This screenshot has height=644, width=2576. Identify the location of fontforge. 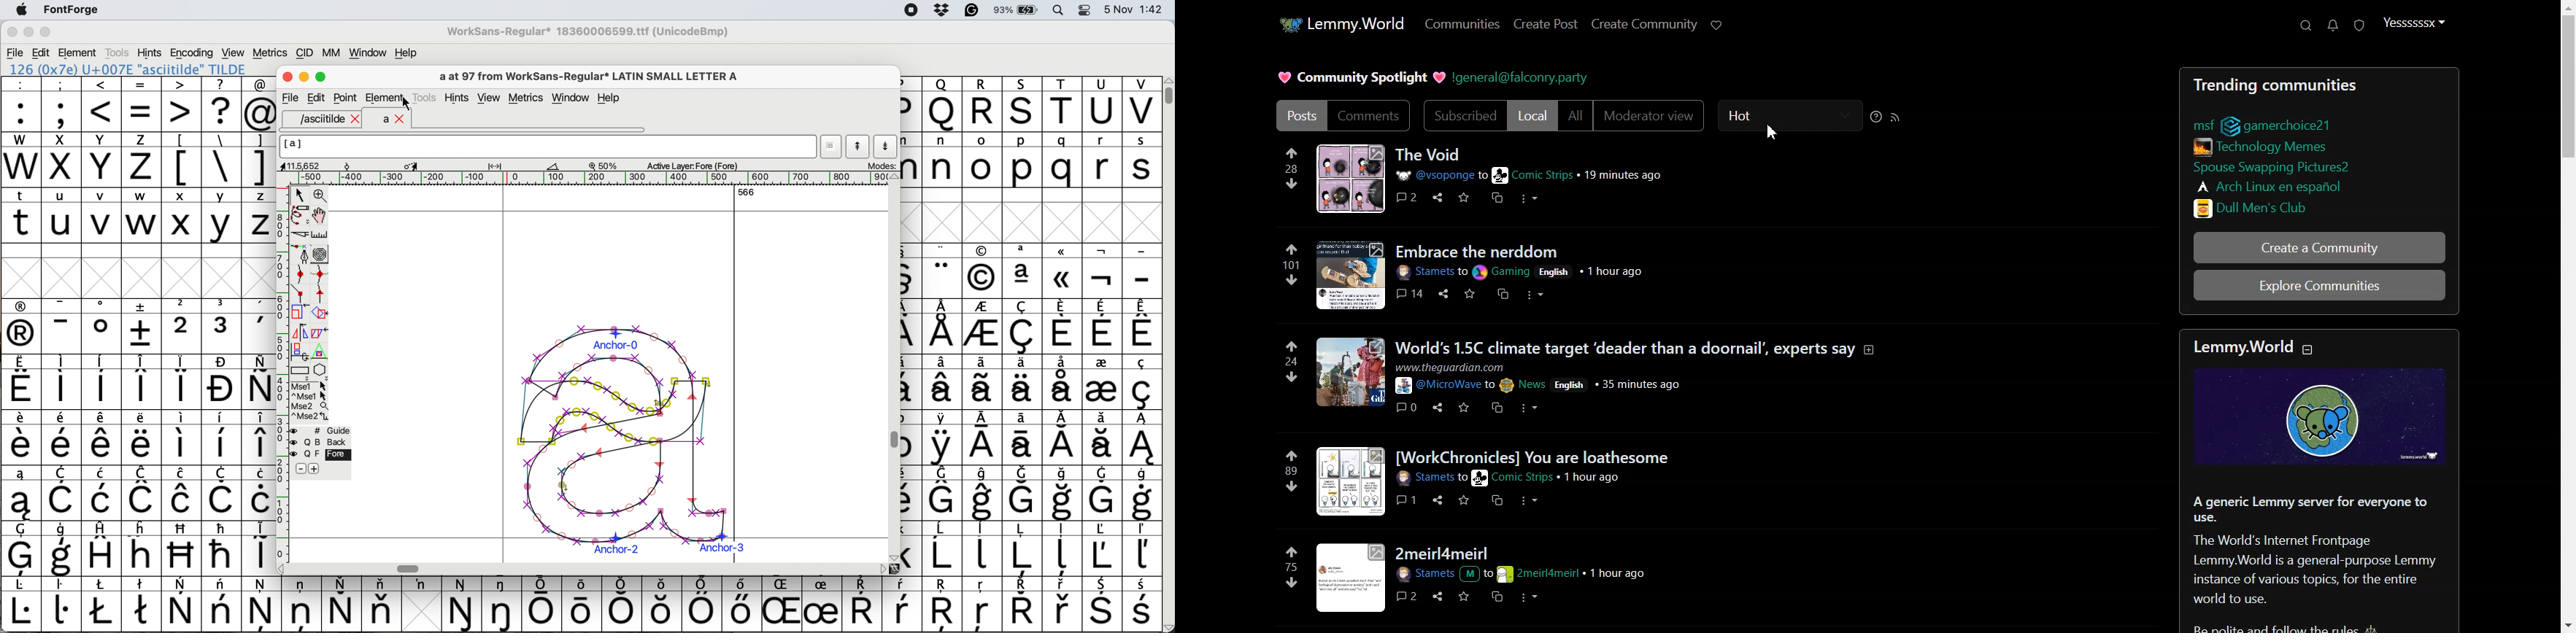
(74, 10).